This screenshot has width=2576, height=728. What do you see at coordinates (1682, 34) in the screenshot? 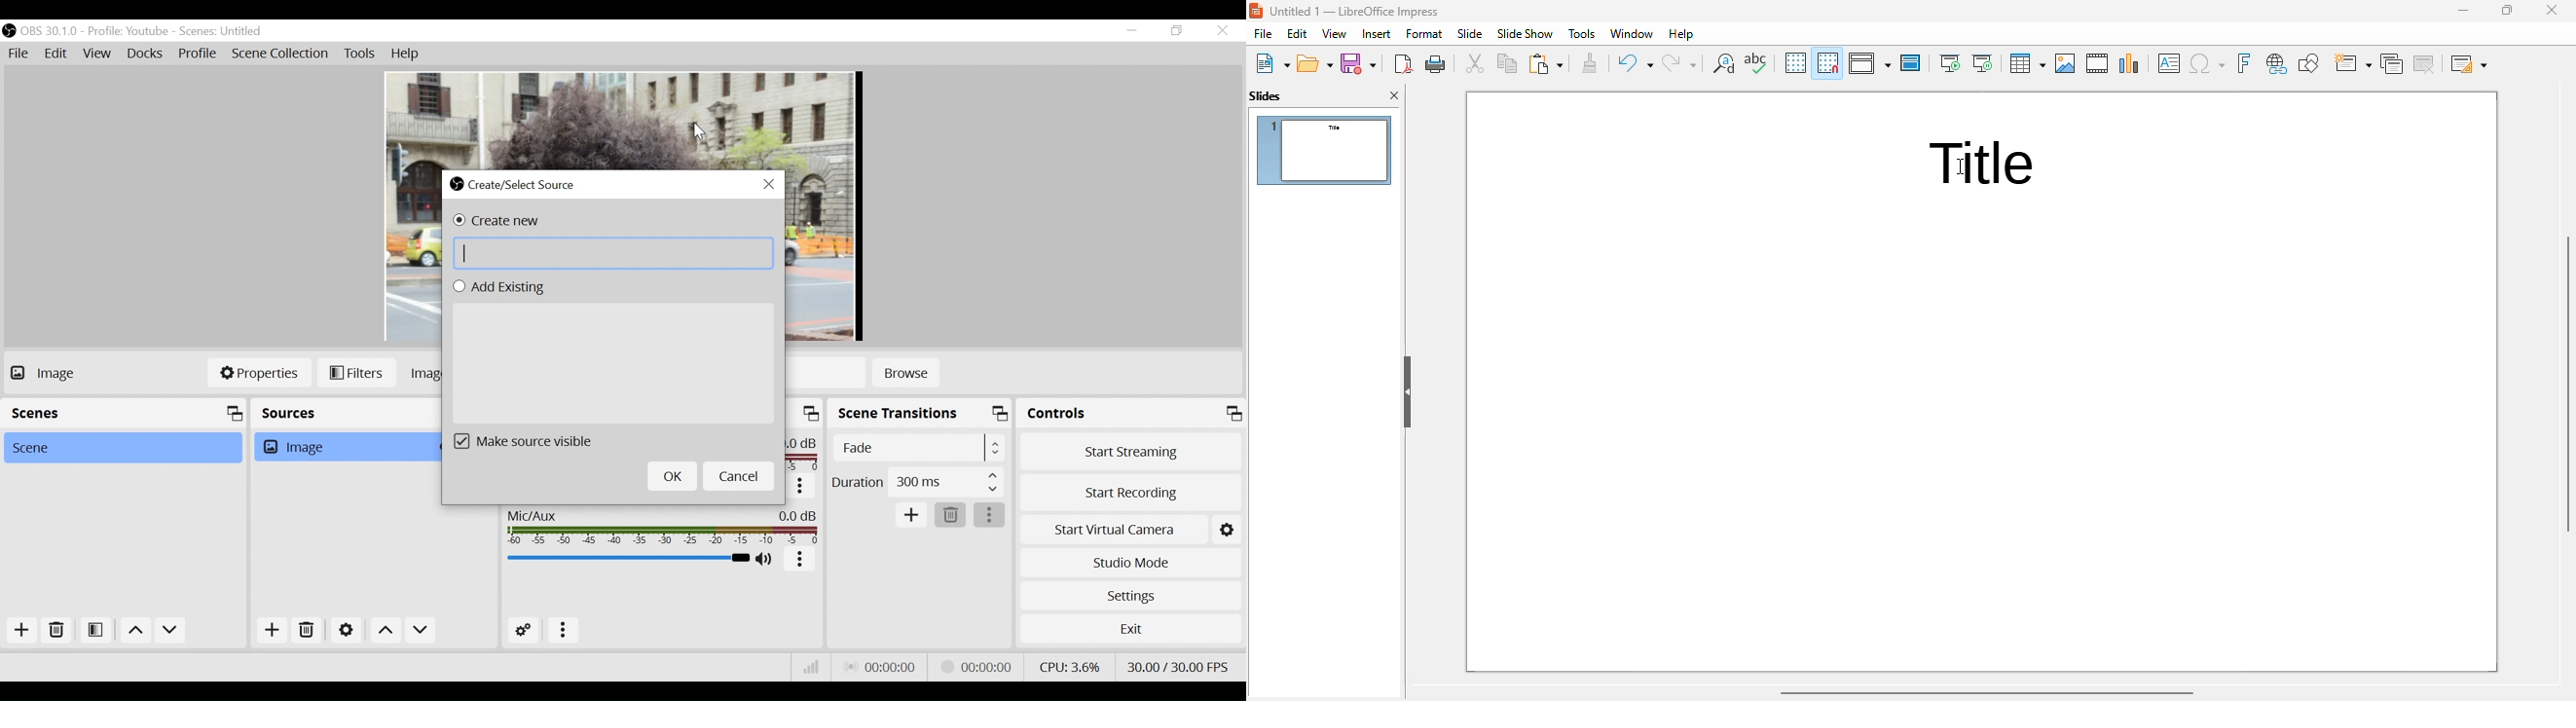
I see `help` at bounding box center [1682, 34].